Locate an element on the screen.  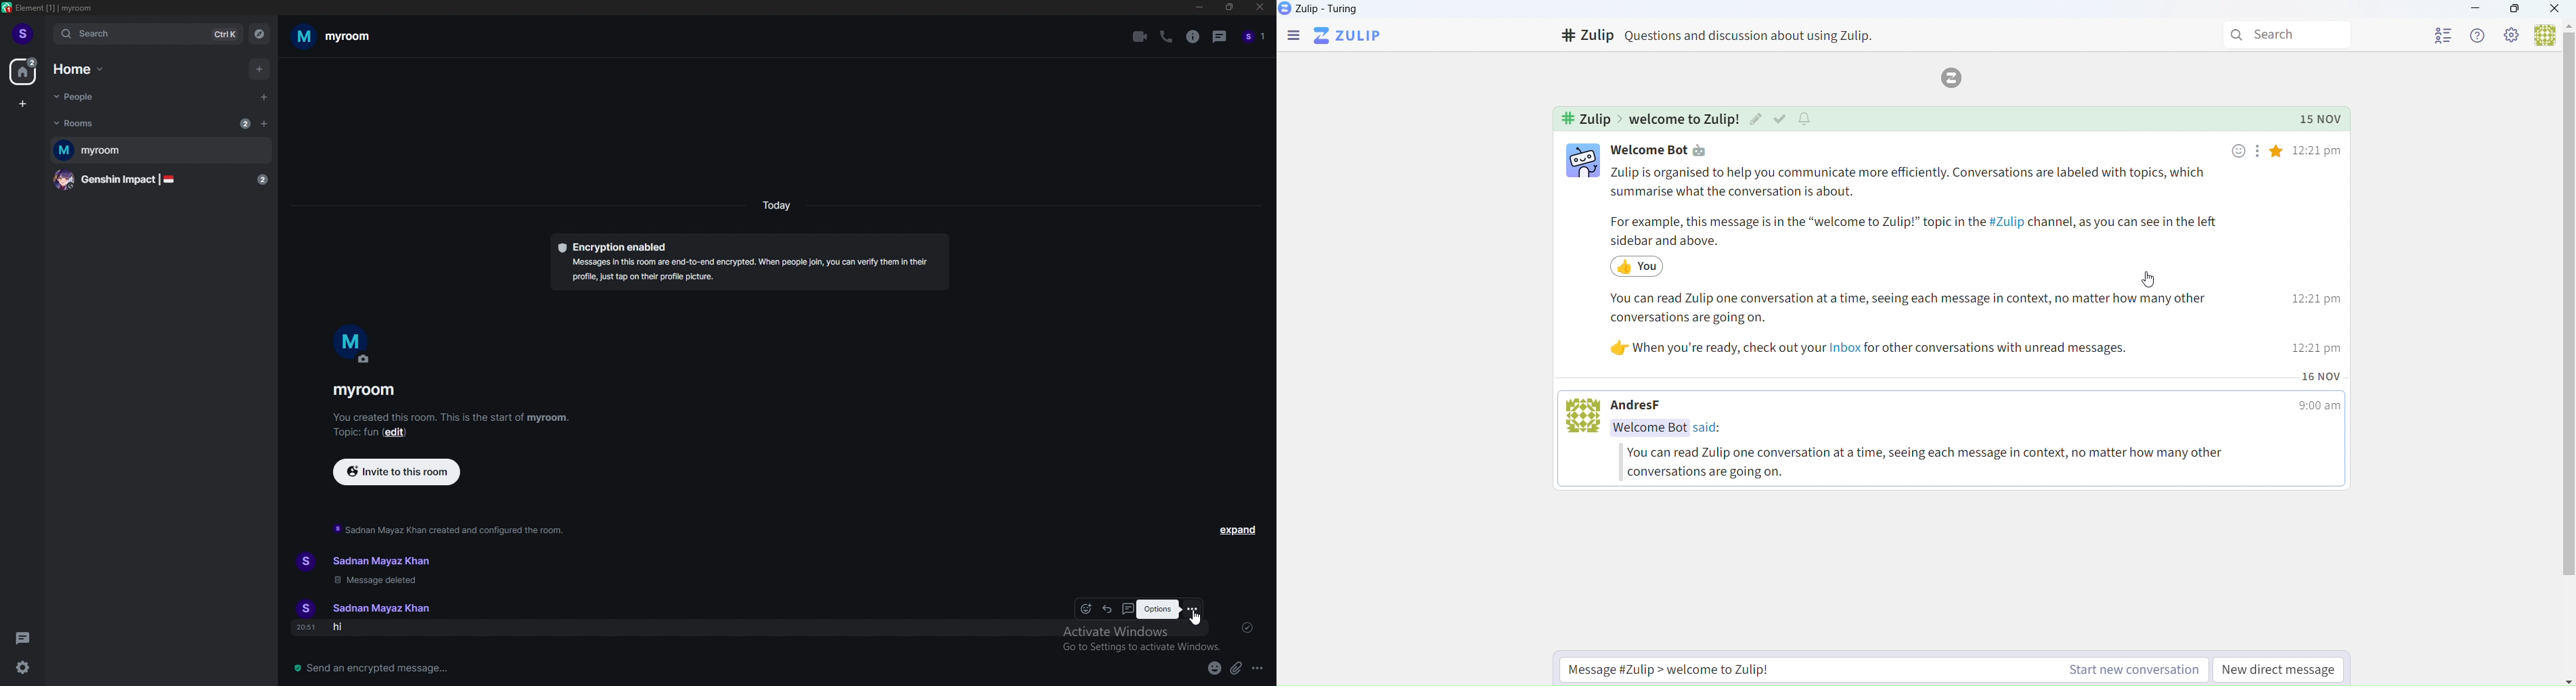
Zulip is located at coordinates (1322, 8).